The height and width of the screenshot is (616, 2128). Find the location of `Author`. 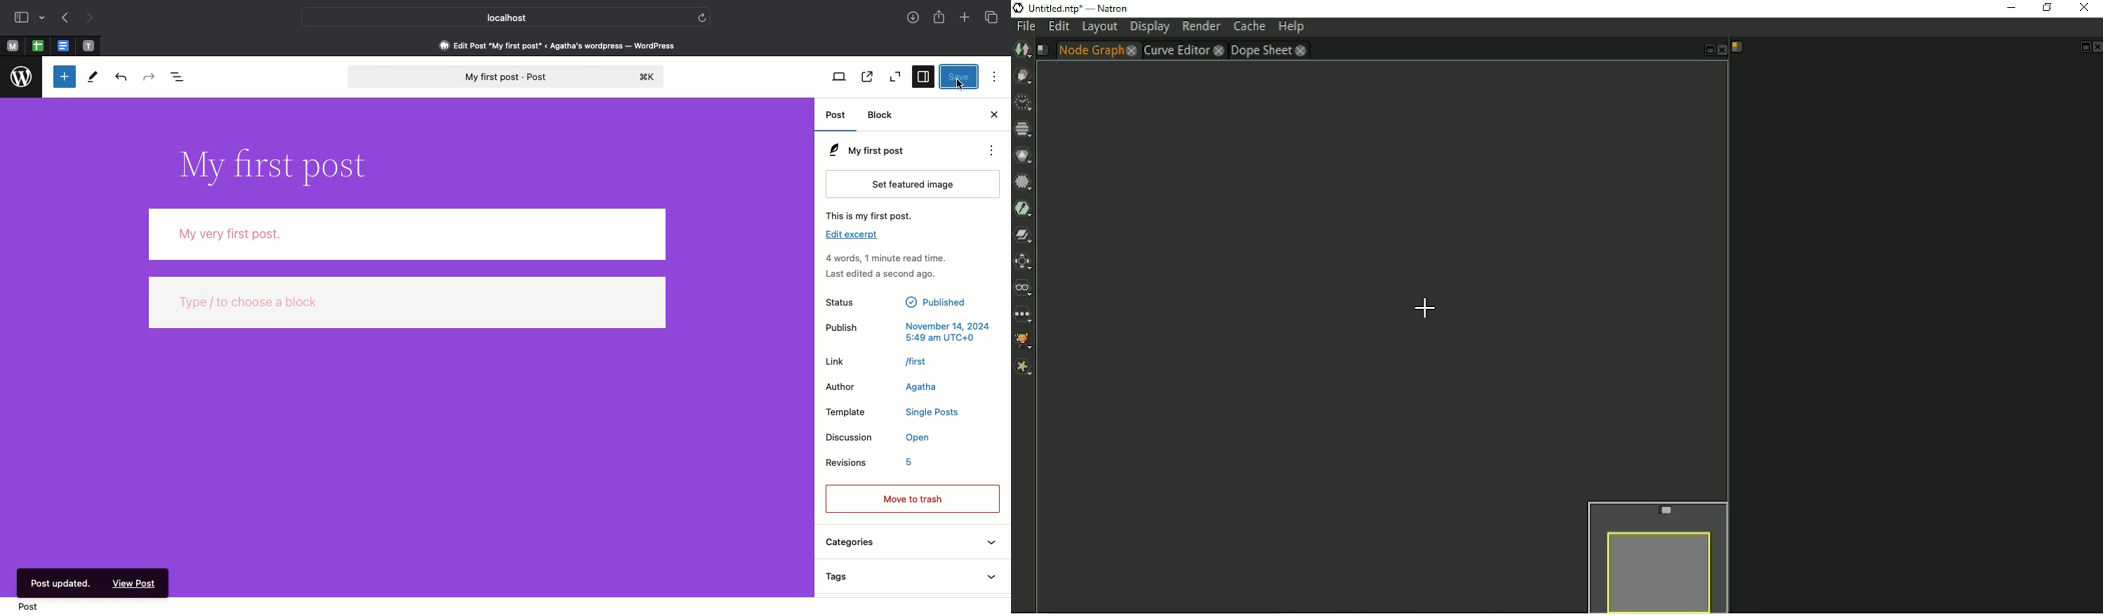

Author is located at coordinates (893, 388).